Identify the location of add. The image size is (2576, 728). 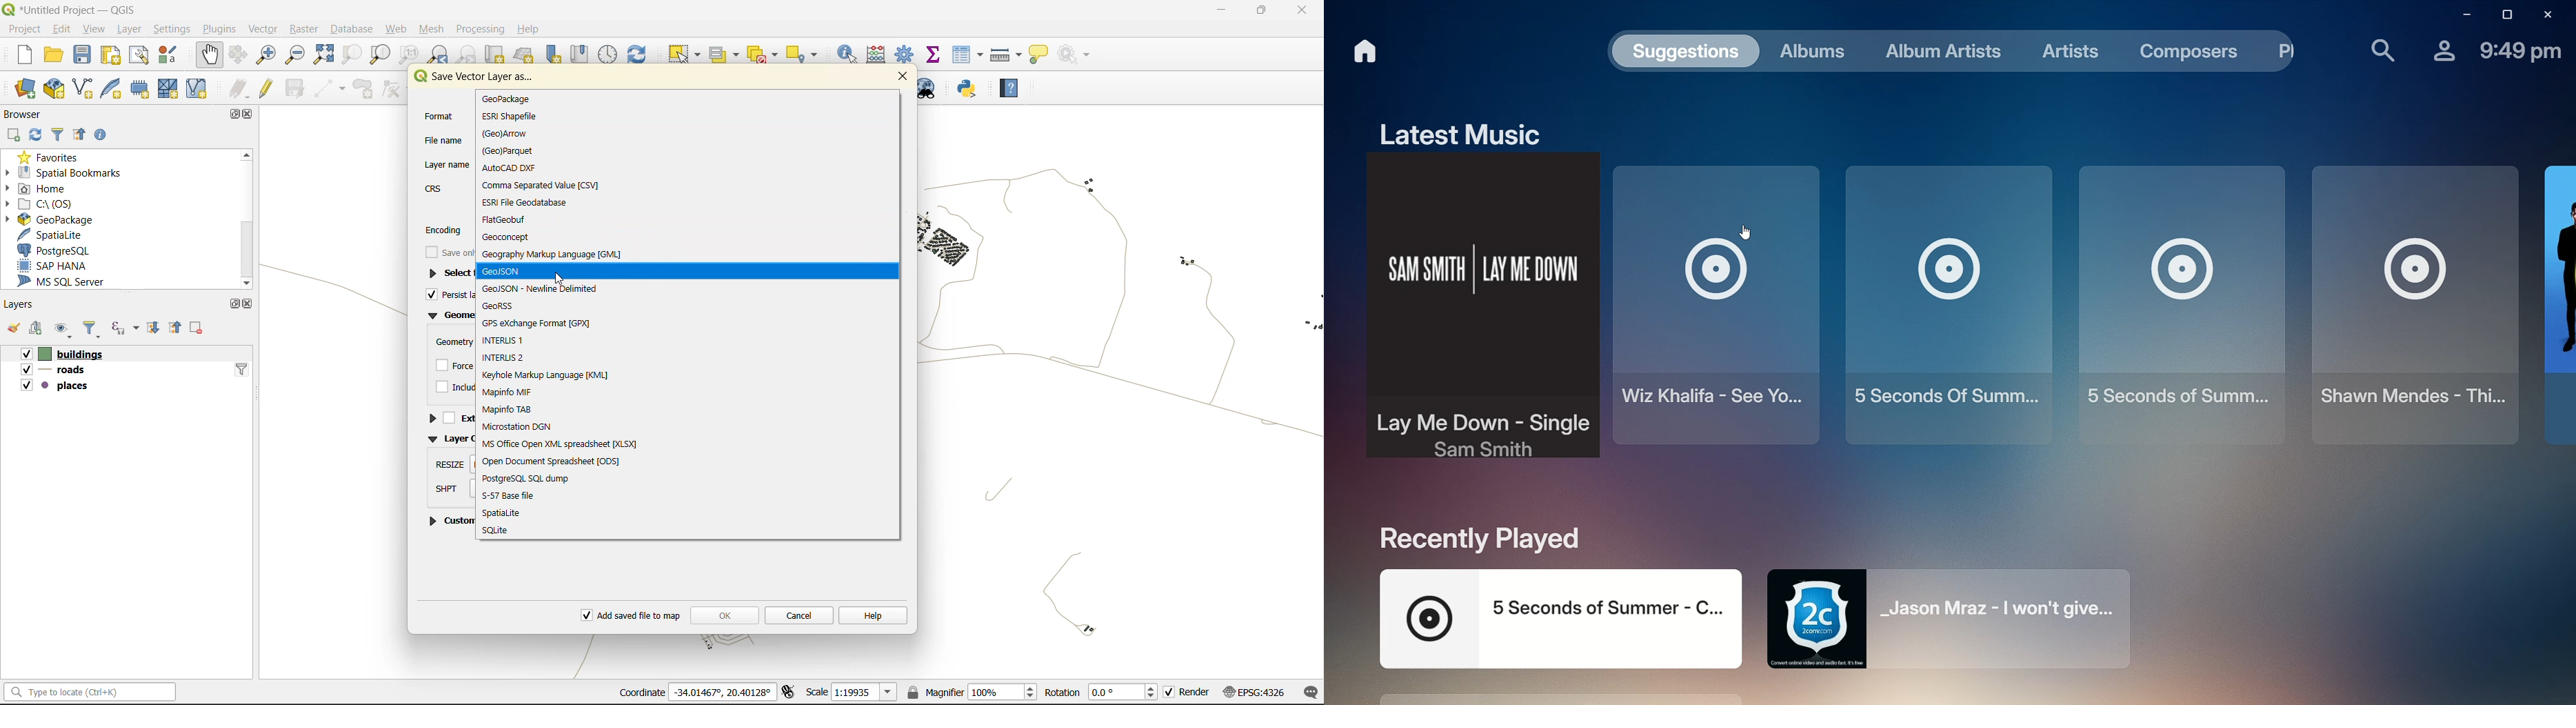
(16, 133).